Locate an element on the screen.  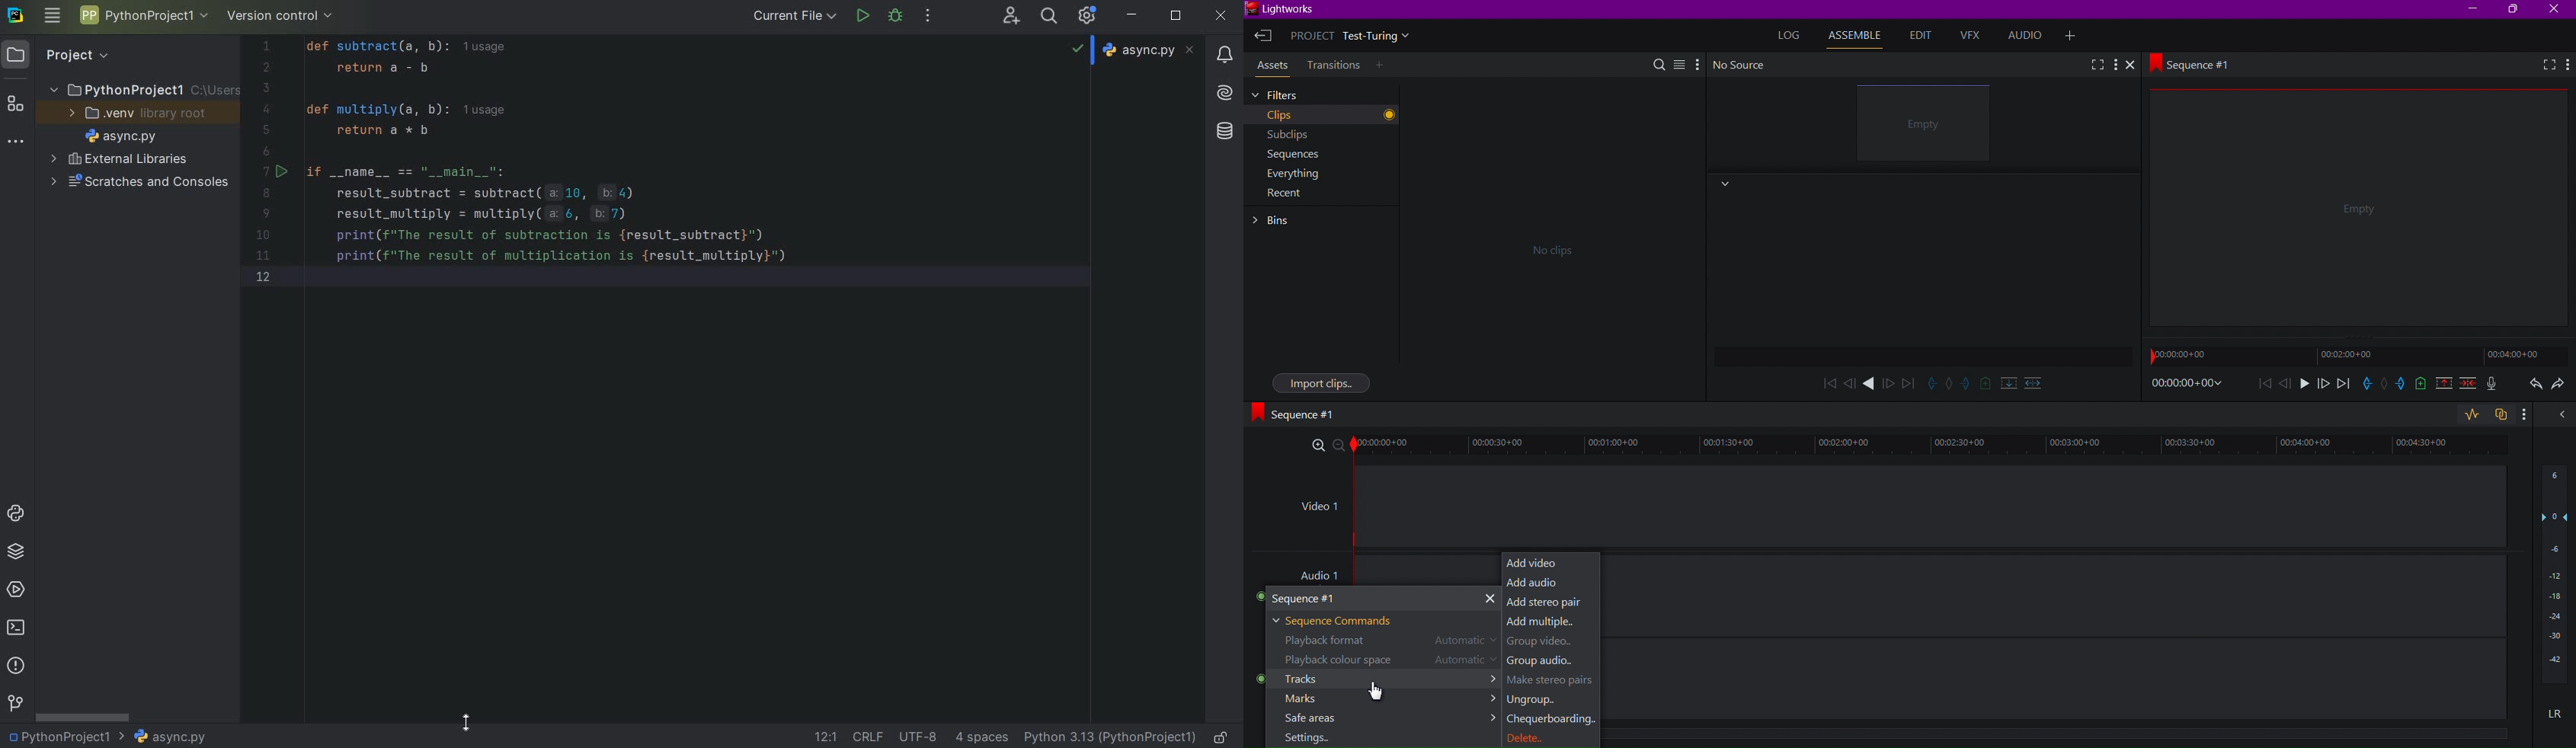
Lightworks is located at coordinates (1285, 10).